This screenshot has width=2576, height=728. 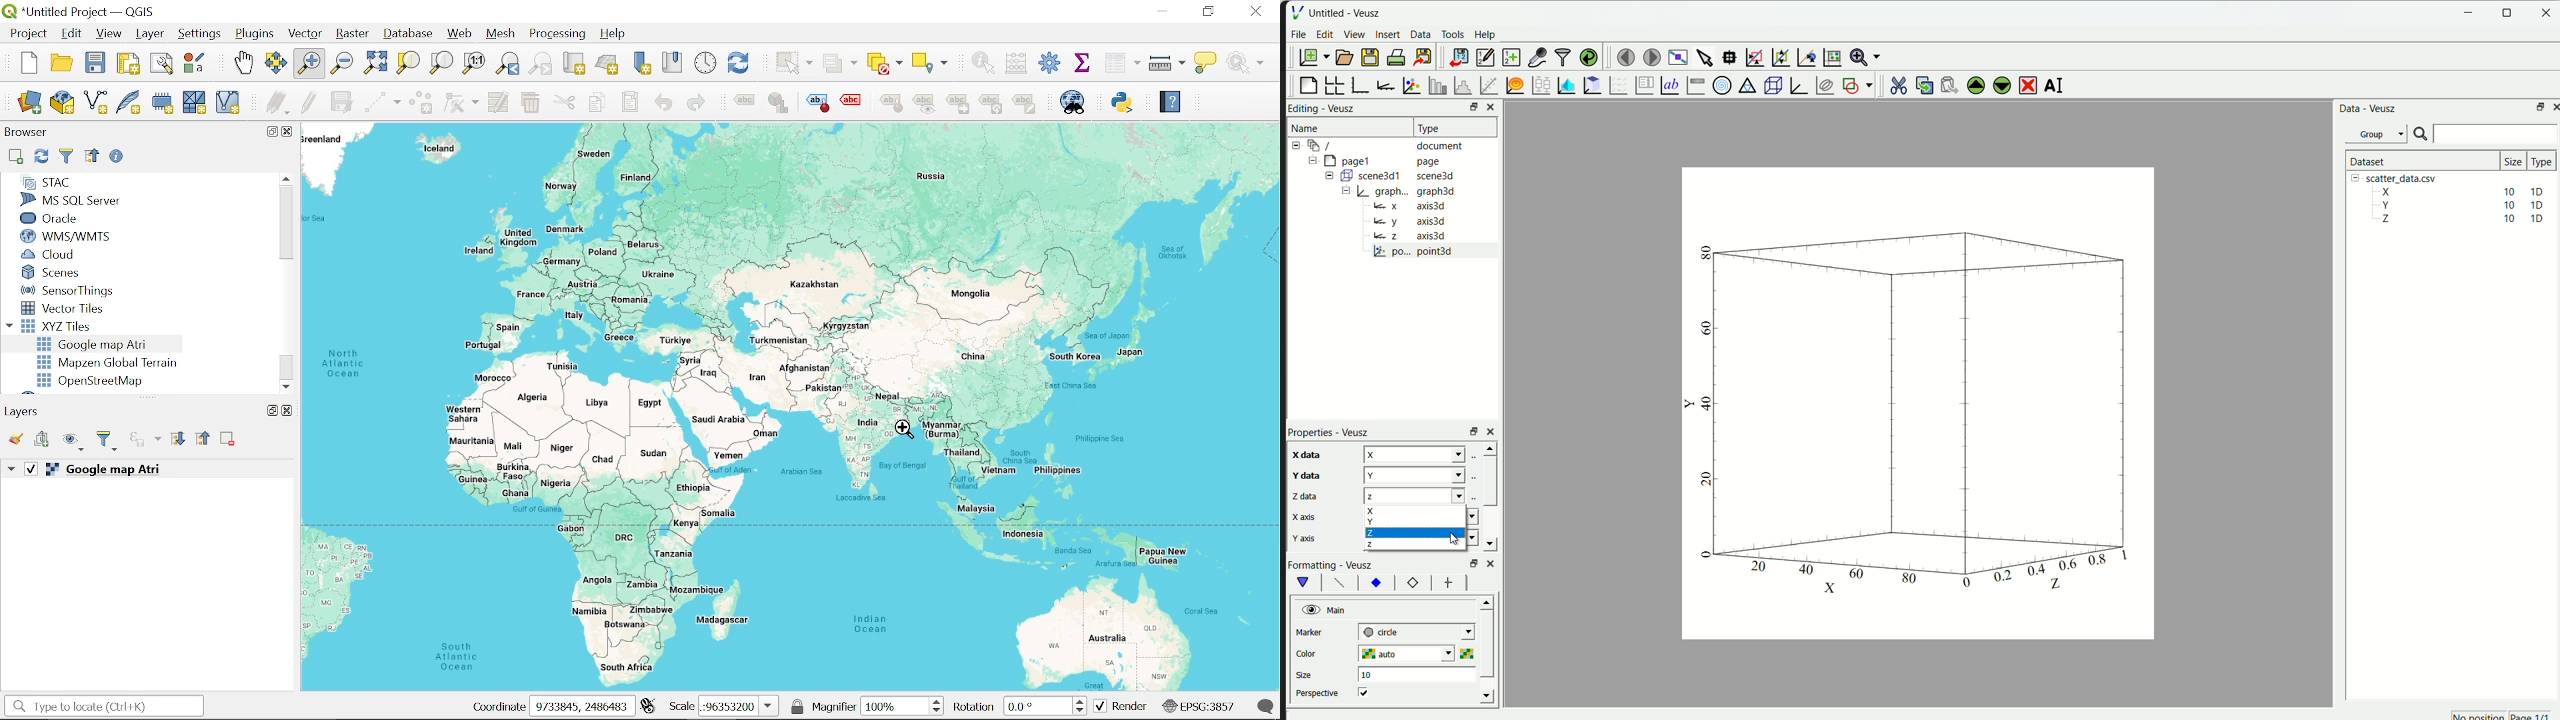 I want to click on Python console, so click(x=1124, y=102).